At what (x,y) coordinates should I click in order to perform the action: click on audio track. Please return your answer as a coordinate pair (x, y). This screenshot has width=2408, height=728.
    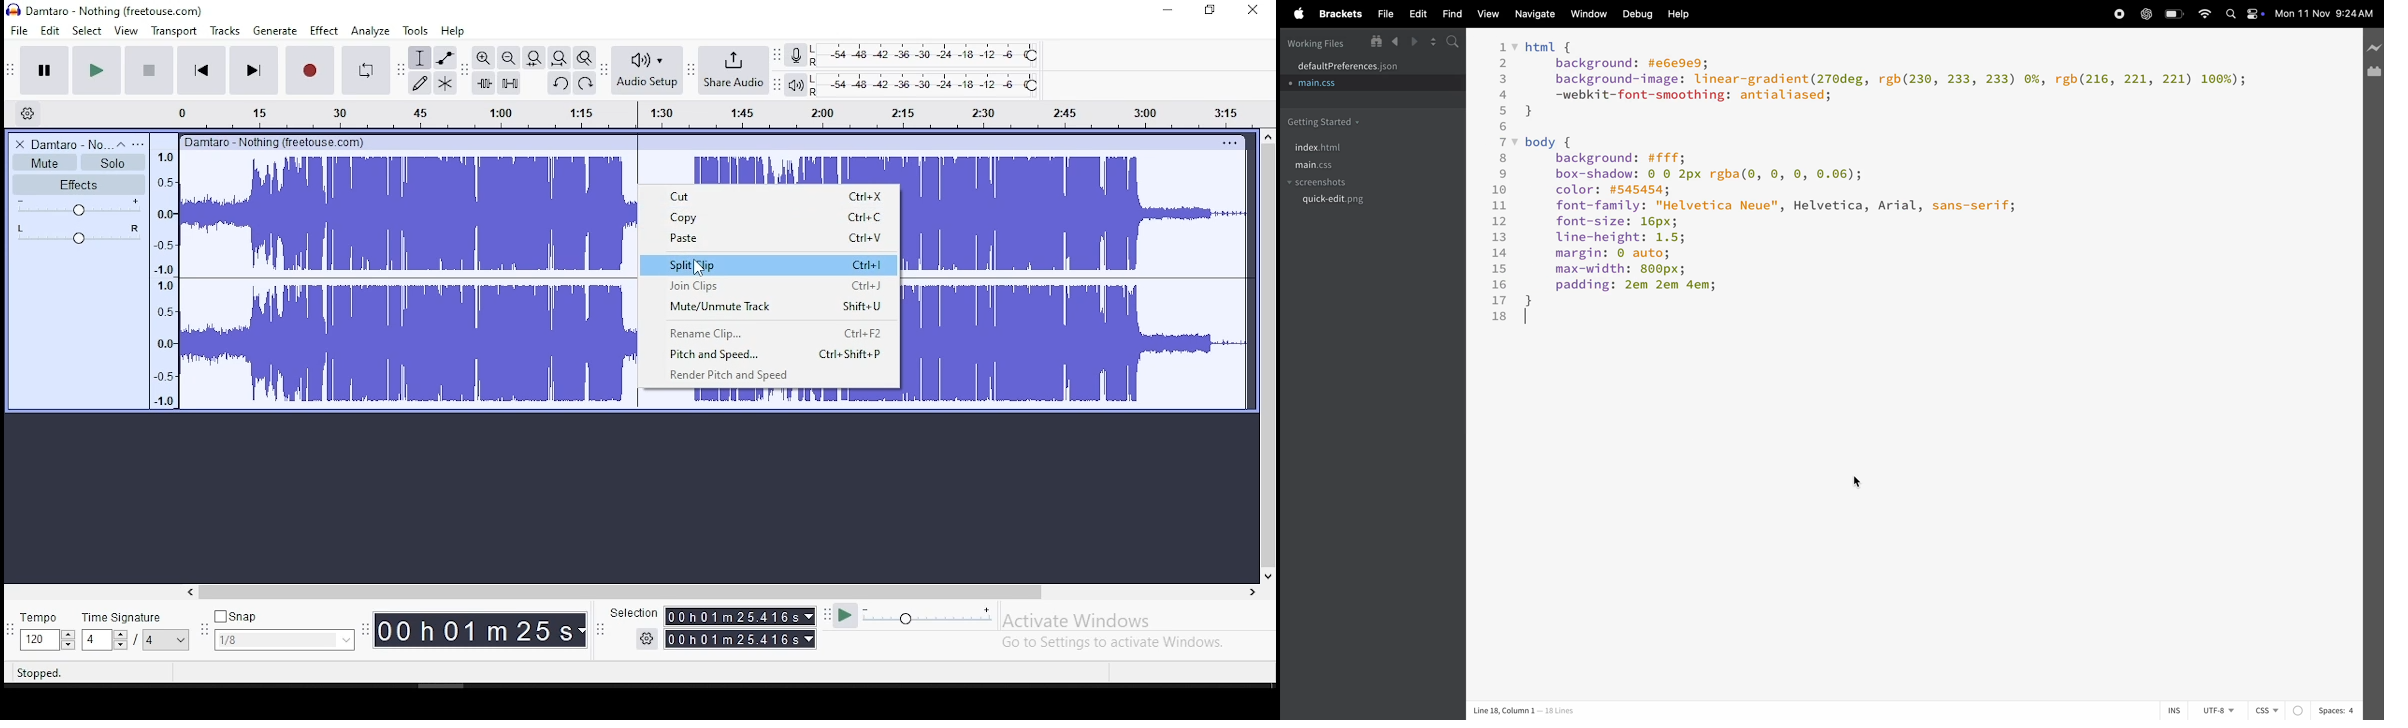
    Looking at the image, I should click on (1072, 282).